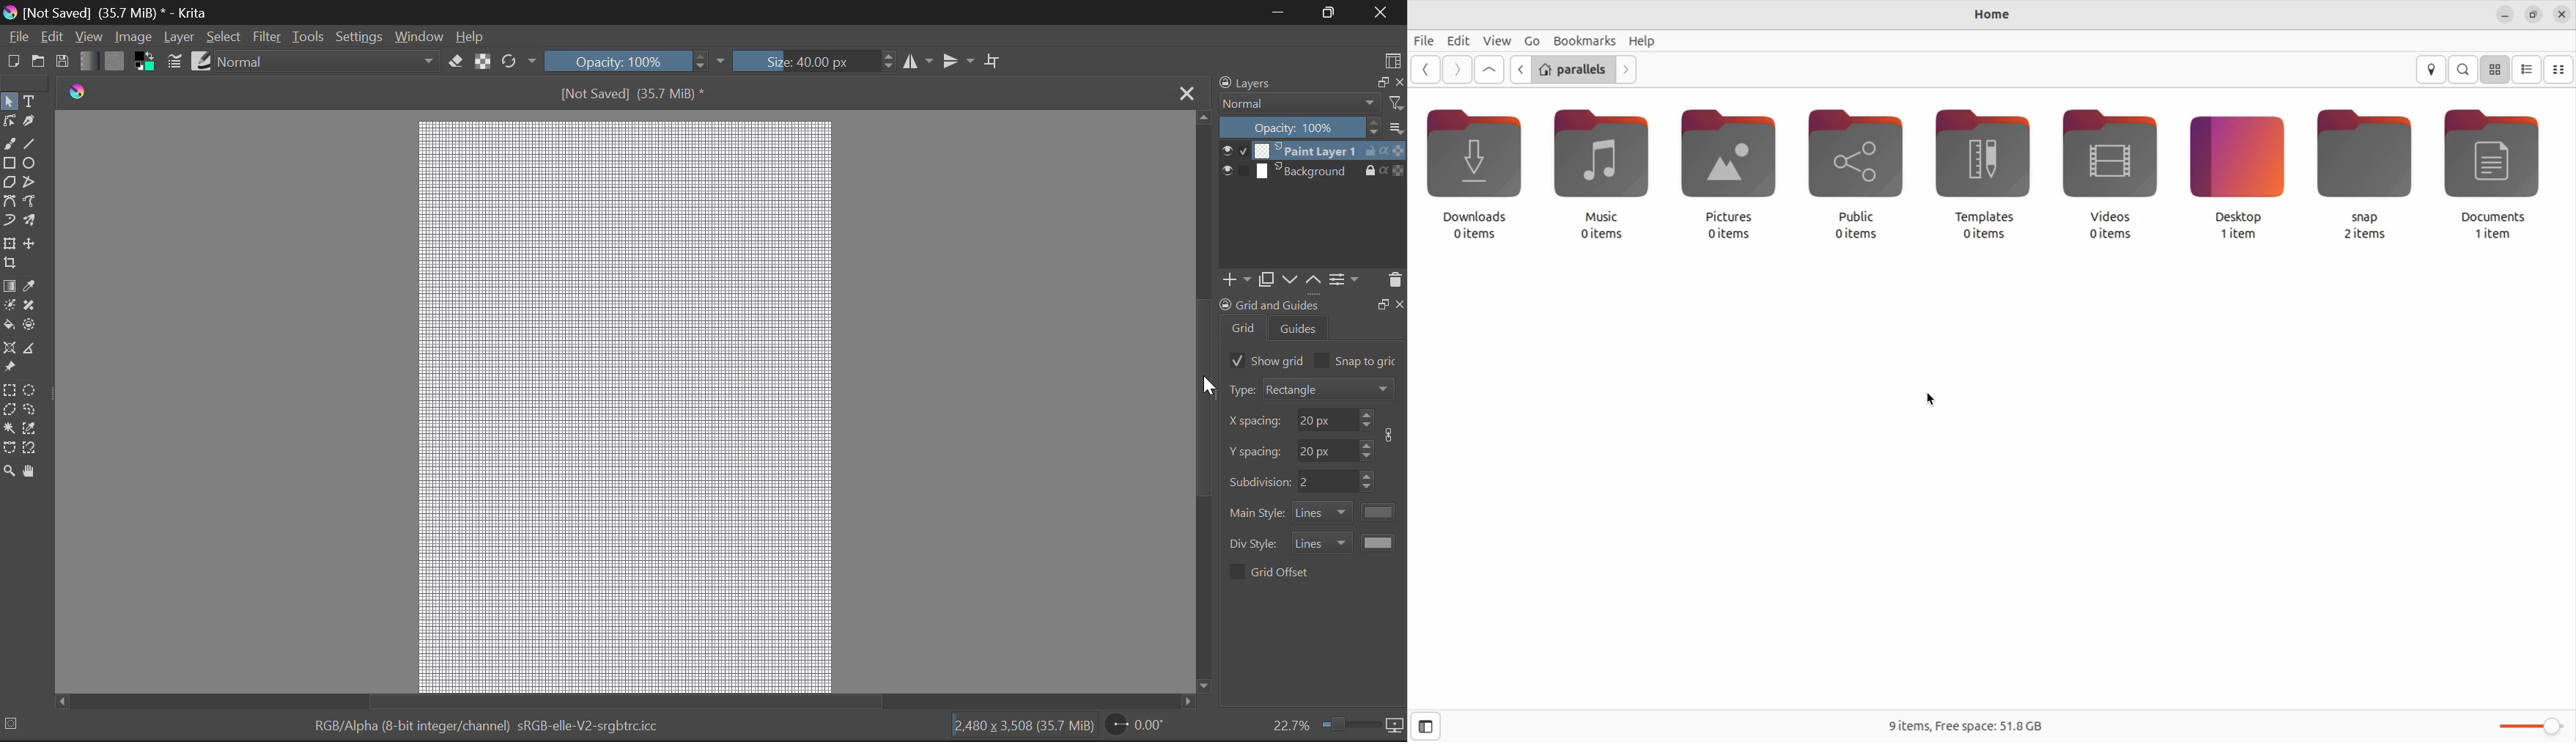  I want to click on Similar Color Selector, so click(30, 427).